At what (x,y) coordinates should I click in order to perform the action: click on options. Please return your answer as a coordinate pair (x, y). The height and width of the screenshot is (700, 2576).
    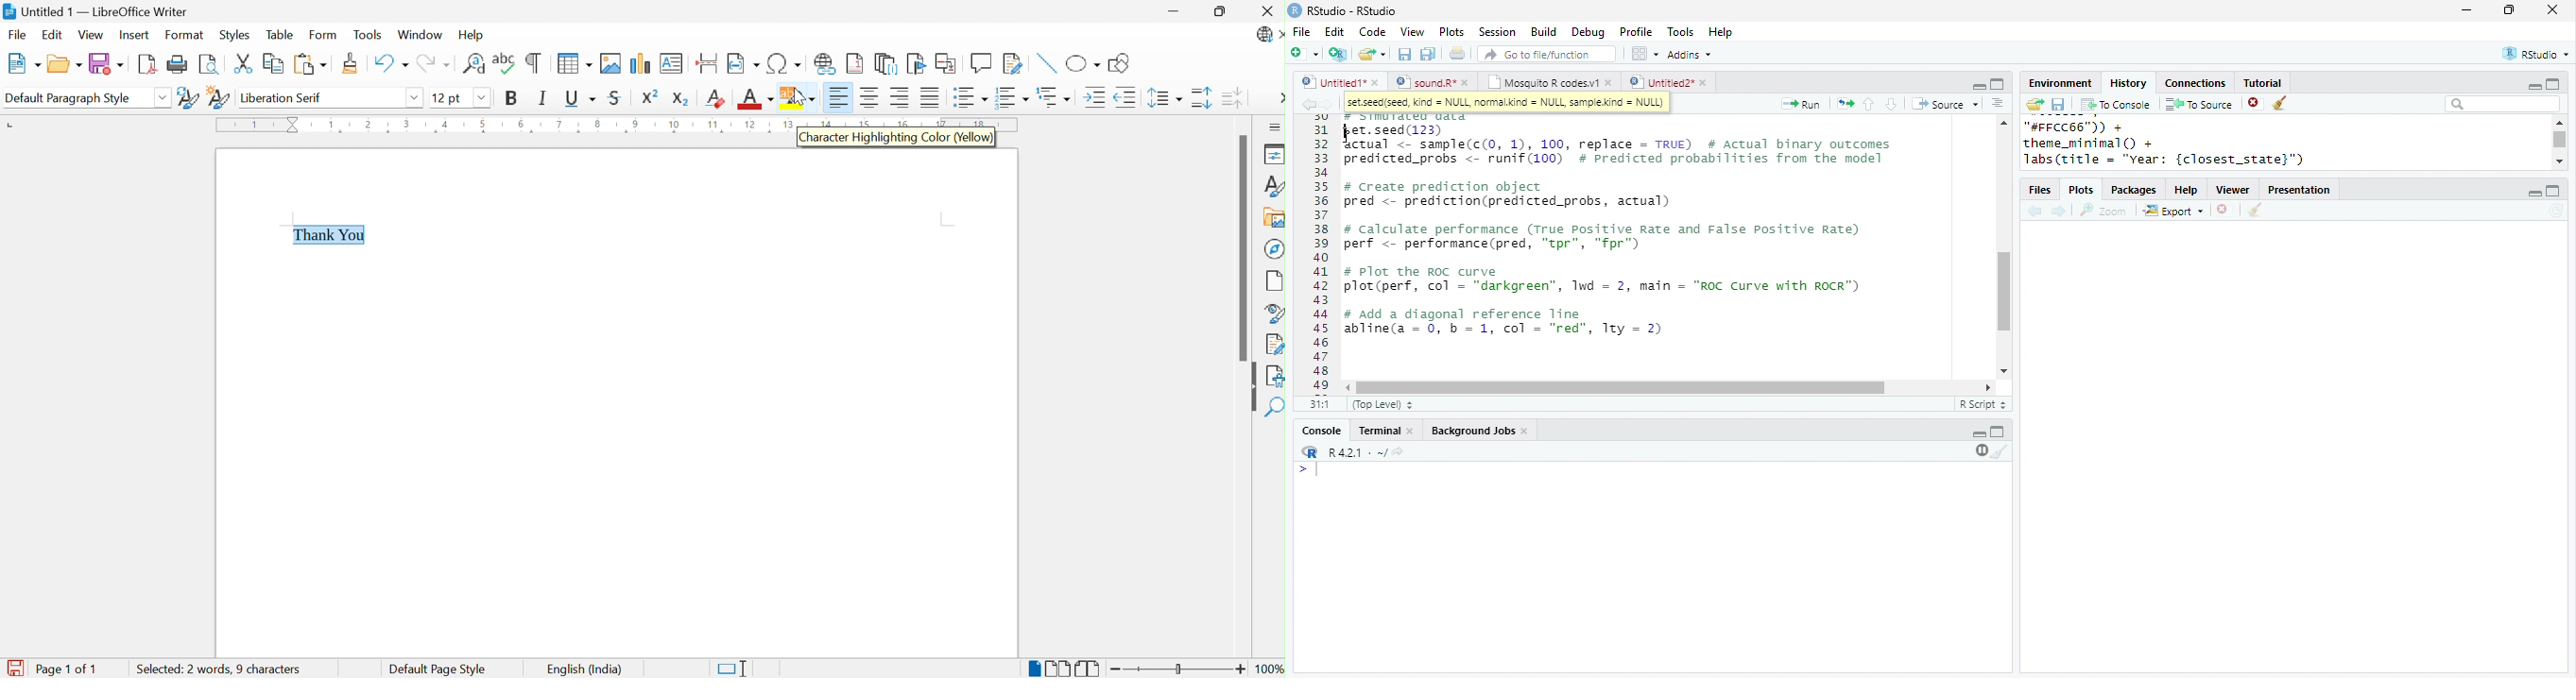
    Looking at the image, I should click on (1998, 103).